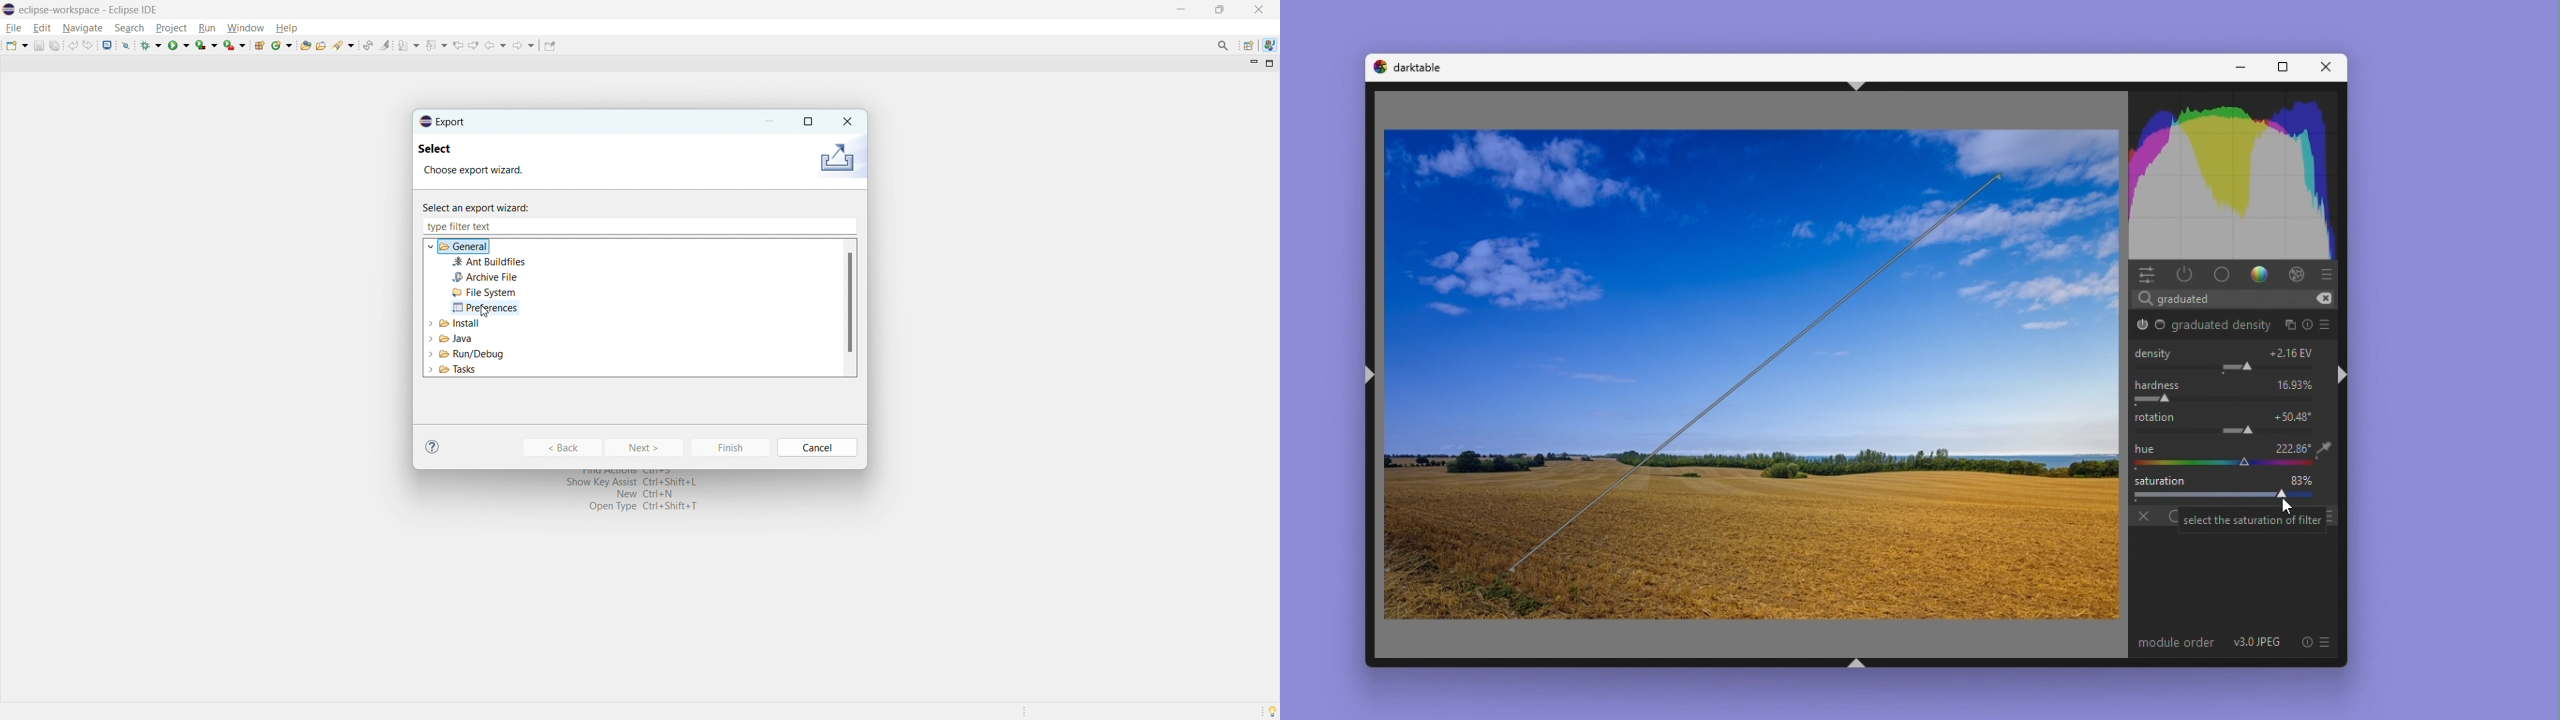  Describe the element at coordinates (2145, 448) in the screenshot. I see `hue` at that location.